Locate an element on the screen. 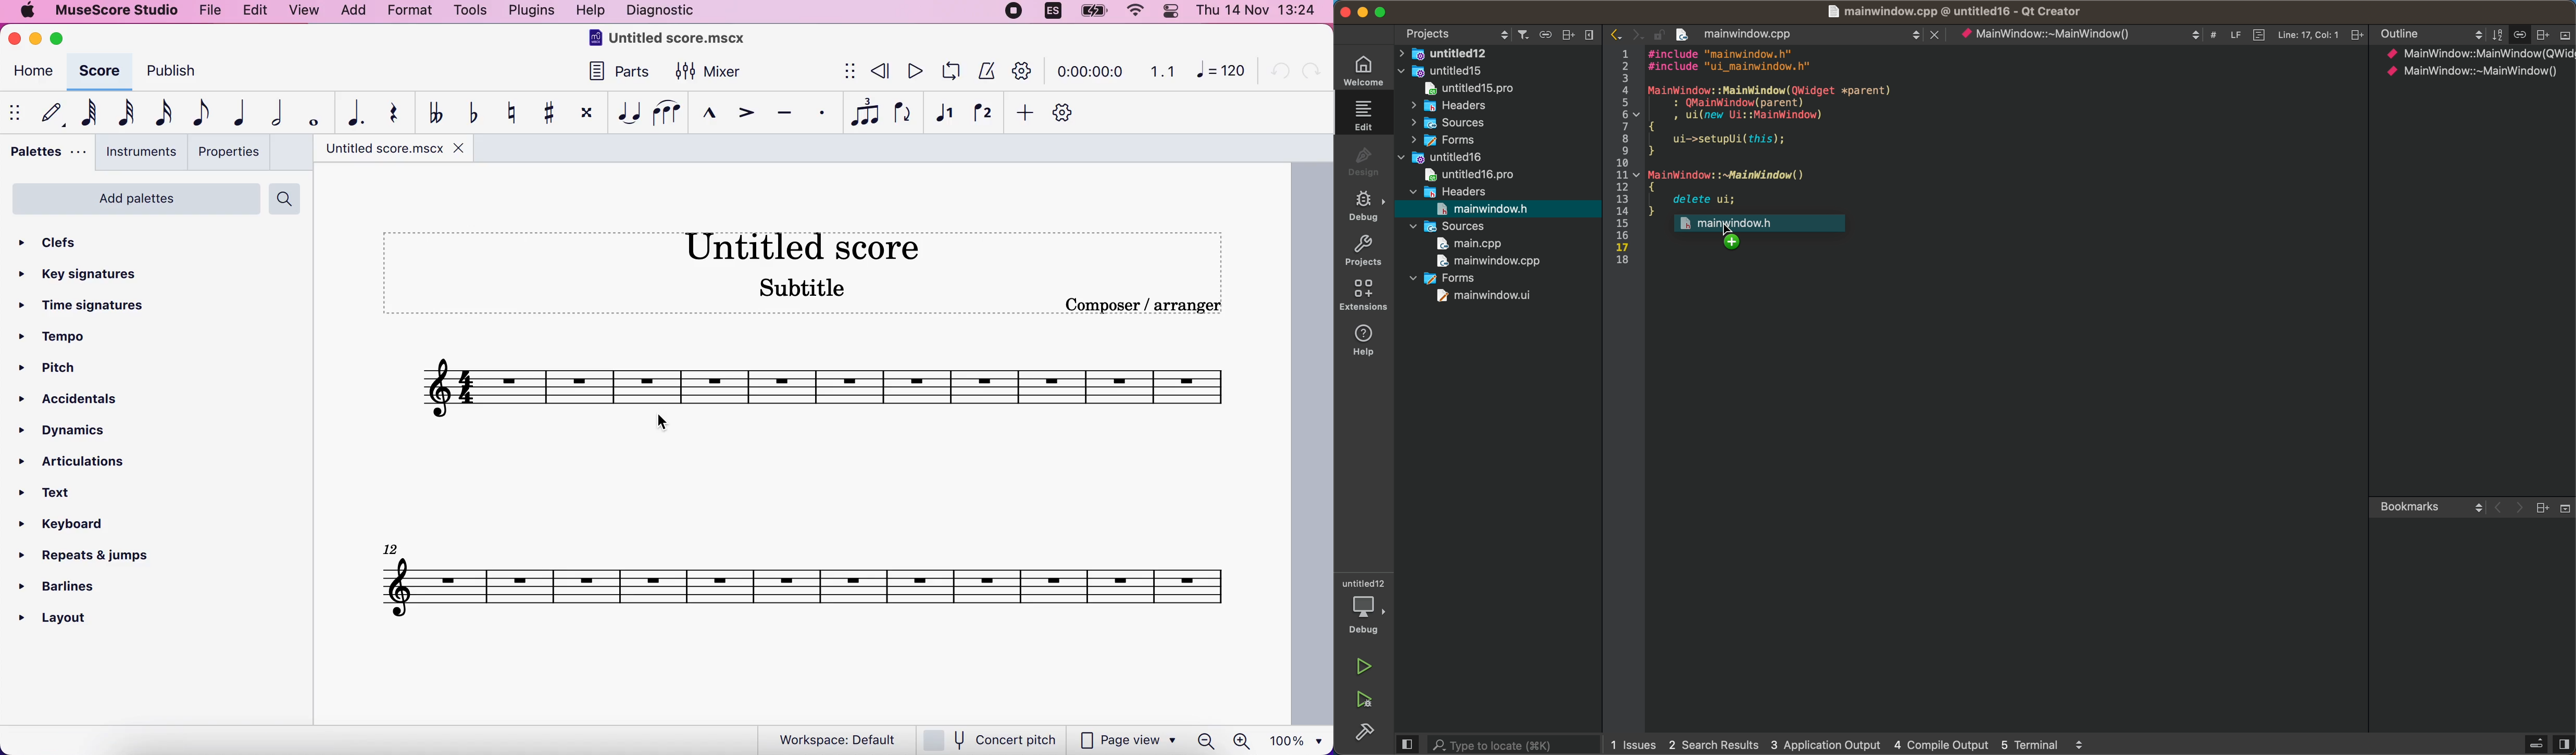  loop playback is located at coordinates (952, 74).